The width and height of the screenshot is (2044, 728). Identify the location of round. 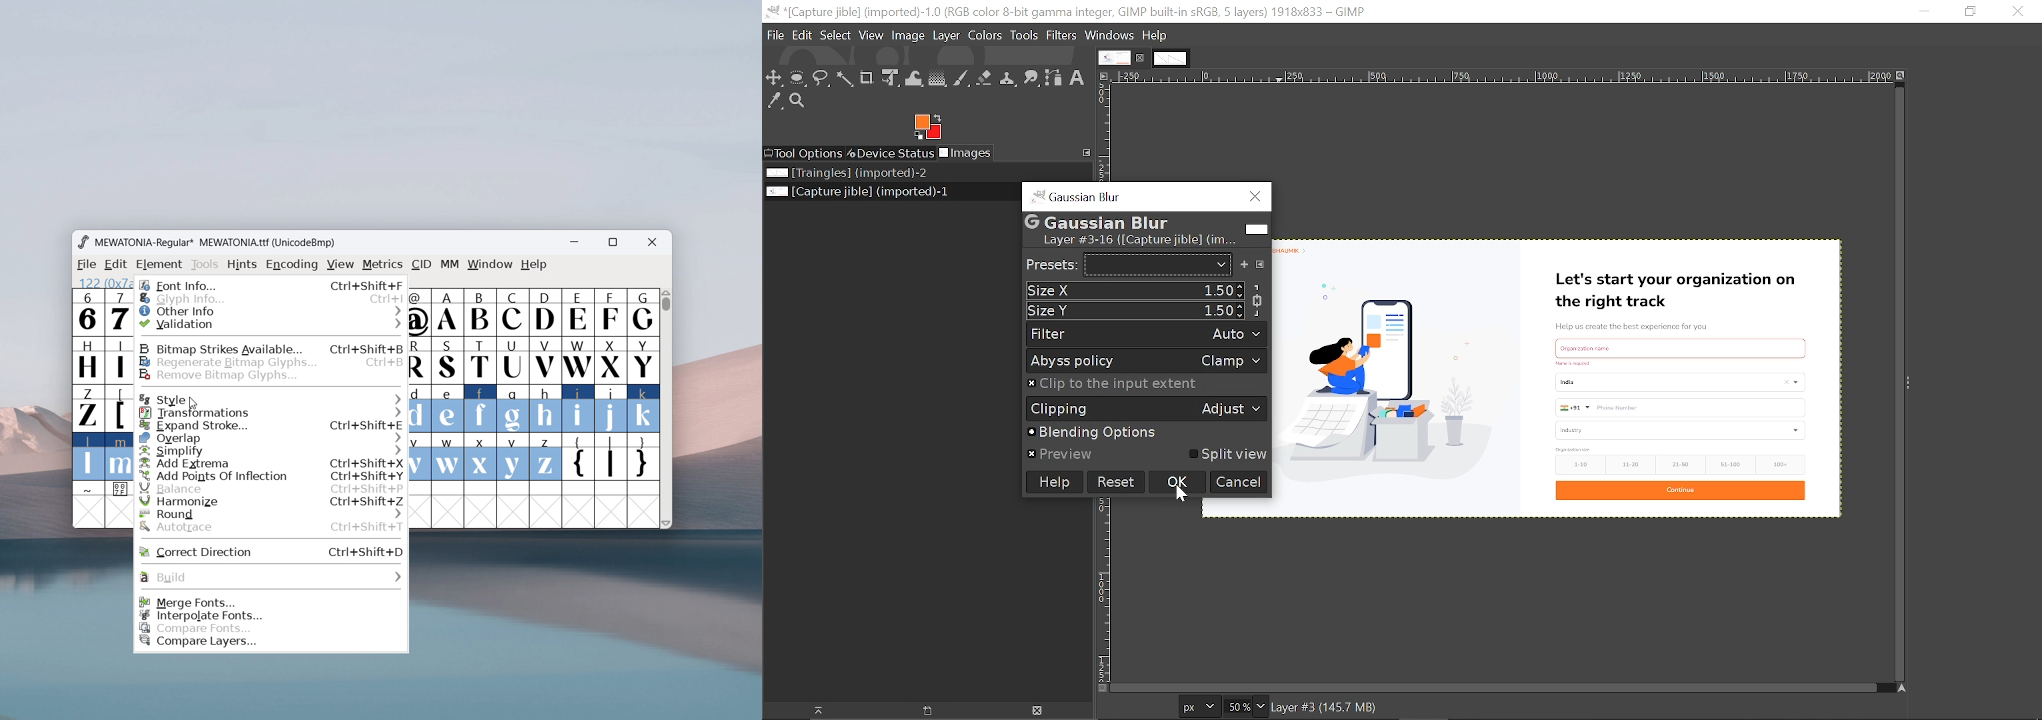
(272, 515).